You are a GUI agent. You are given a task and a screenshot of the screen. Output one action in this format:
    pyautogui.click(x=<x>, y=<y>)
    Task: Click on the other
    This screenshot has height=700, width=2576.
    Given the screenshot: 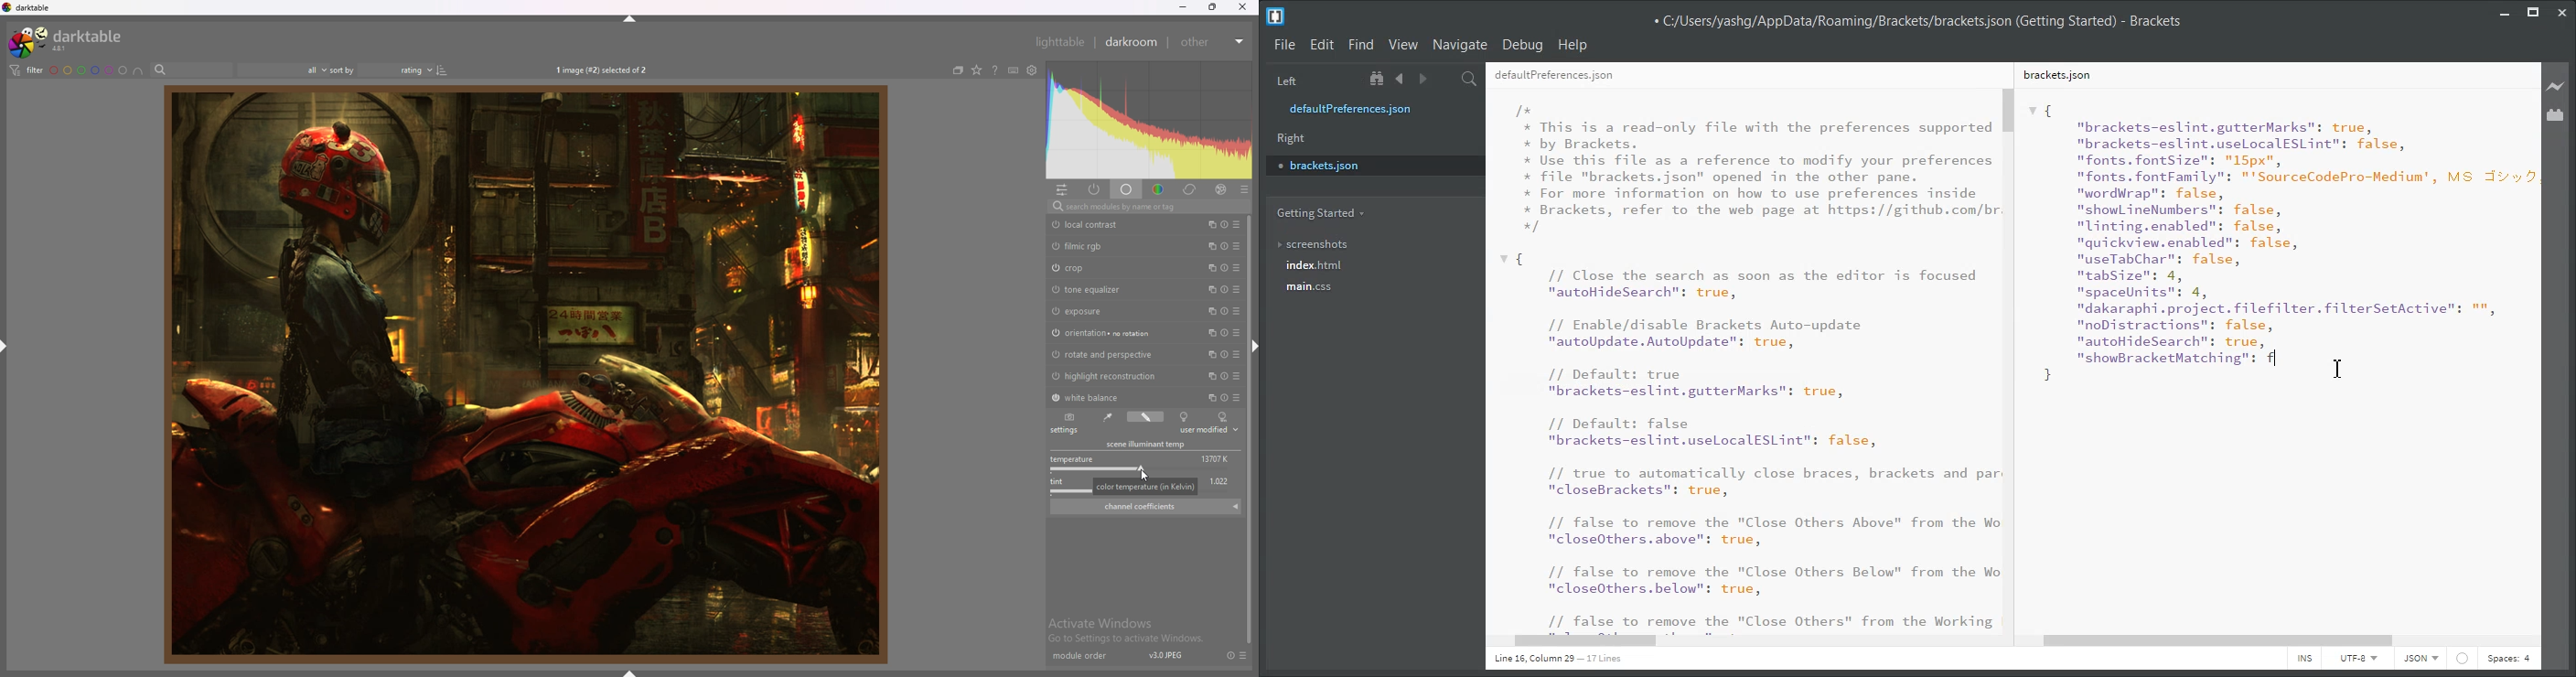 What is the action you would take?
    pyautogui.click(x=1213, y=42)
    